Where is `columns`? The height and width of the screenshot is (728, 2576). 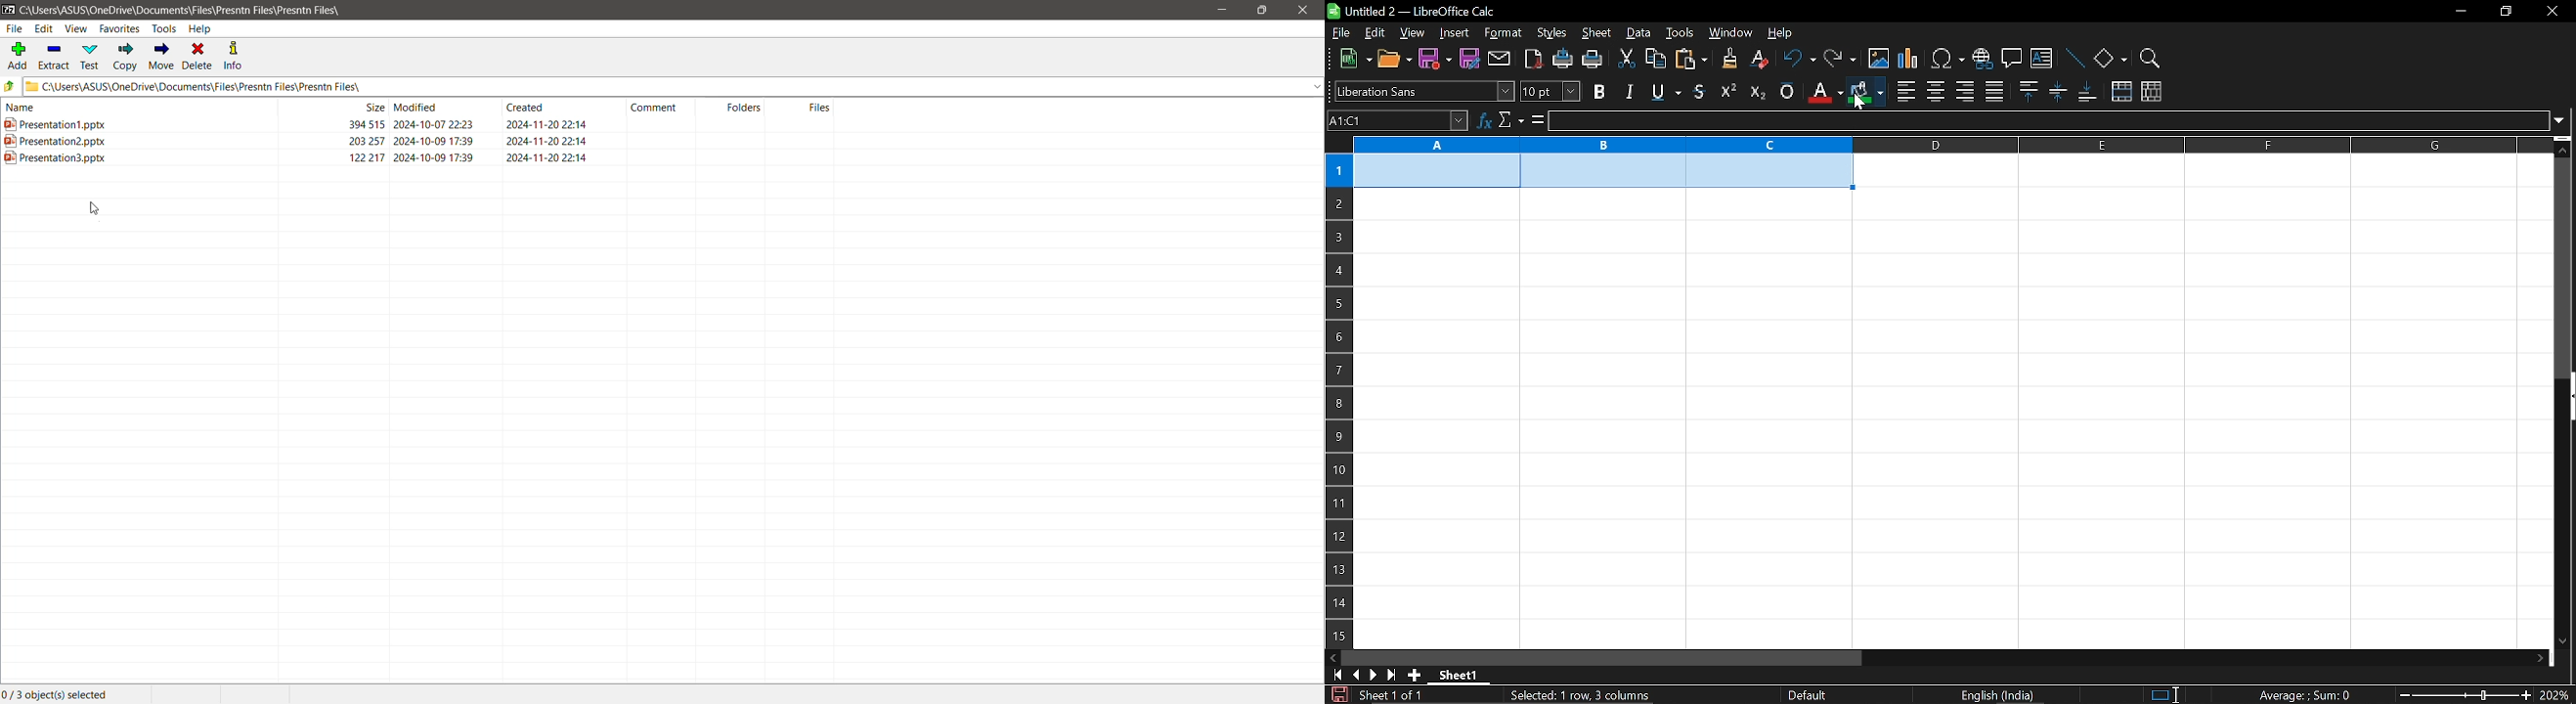
columns is located at coordinates (1950, 146).